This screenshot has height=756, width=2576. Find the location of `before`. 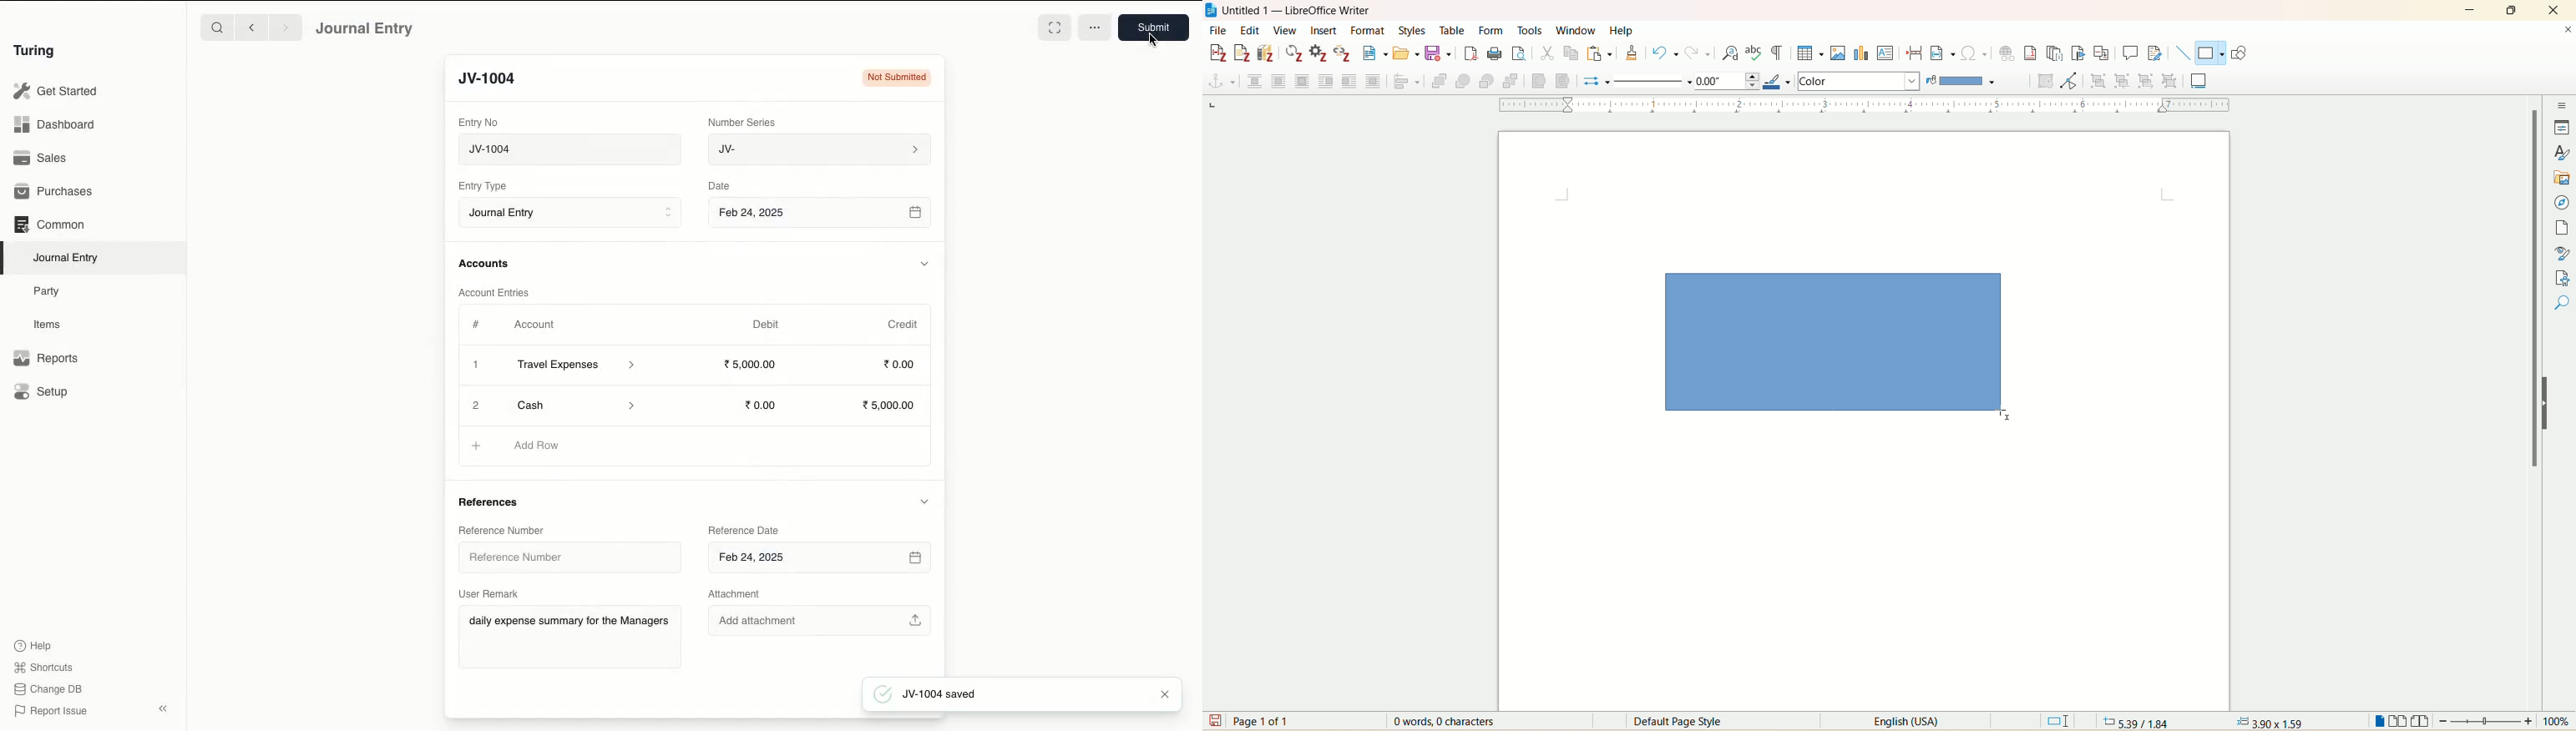

before is located at coordinates (1326, 79).